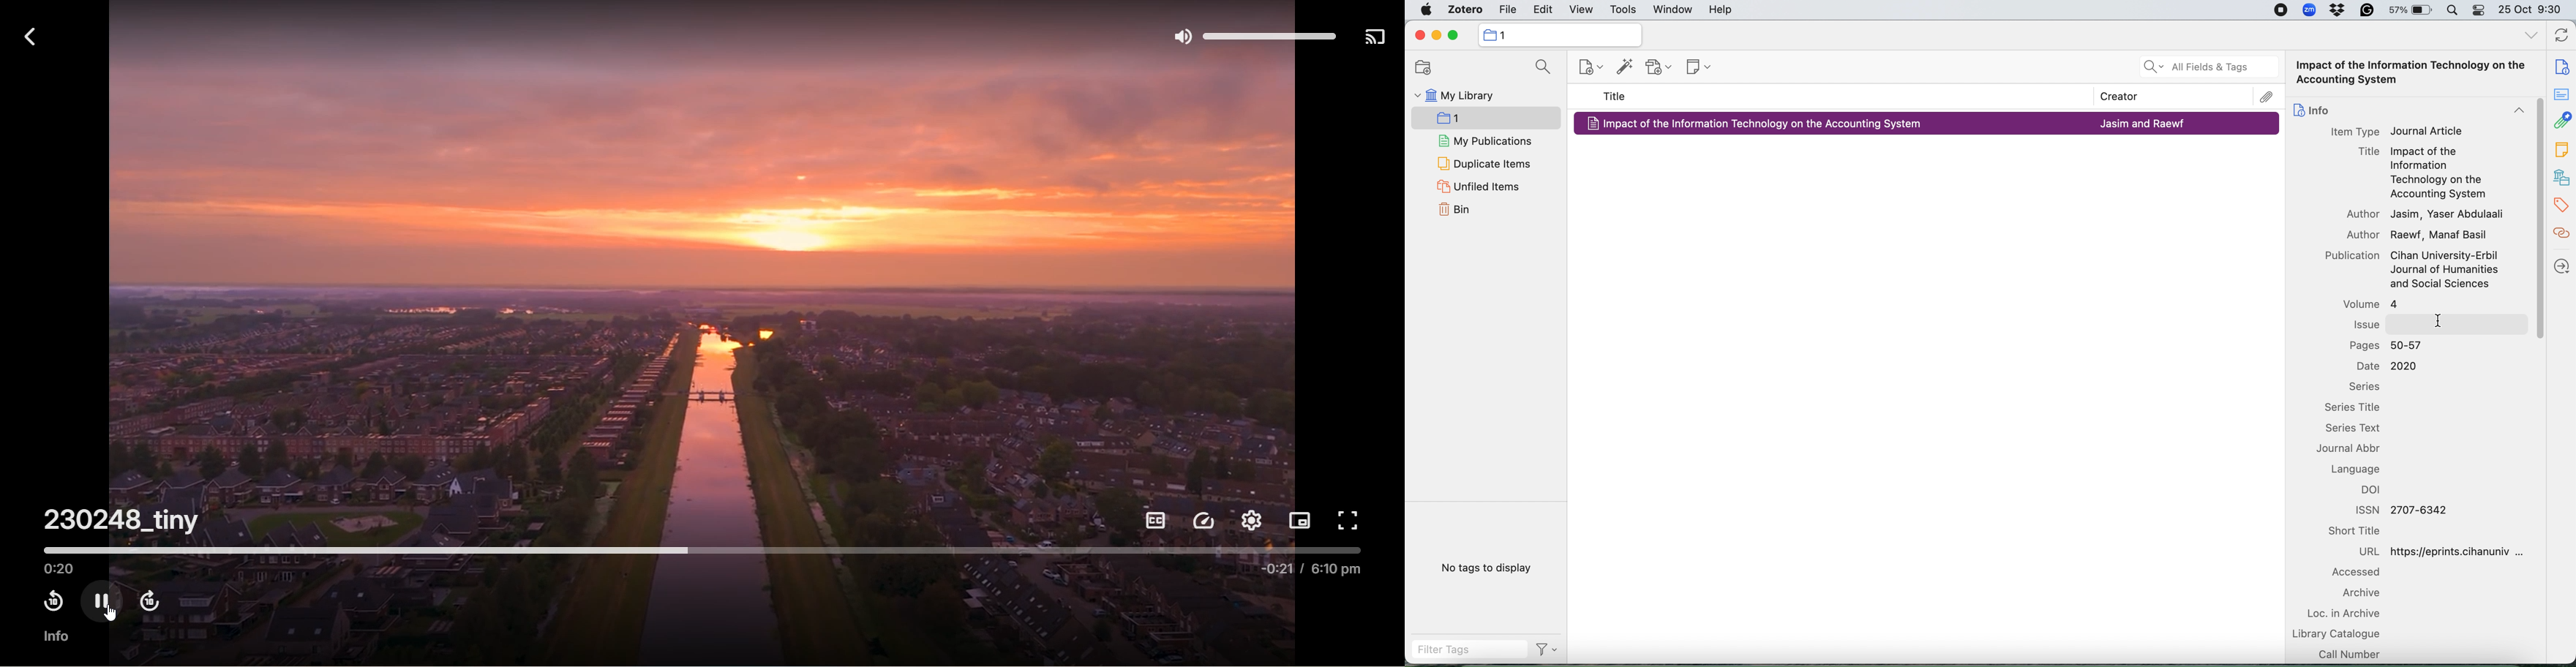 Image resolution: width=2576 pixels, height=672 pixels. Describe the element at coordinates (1307, 573) in the screenshot. I see `-0:21/6:10 pm` at that location.